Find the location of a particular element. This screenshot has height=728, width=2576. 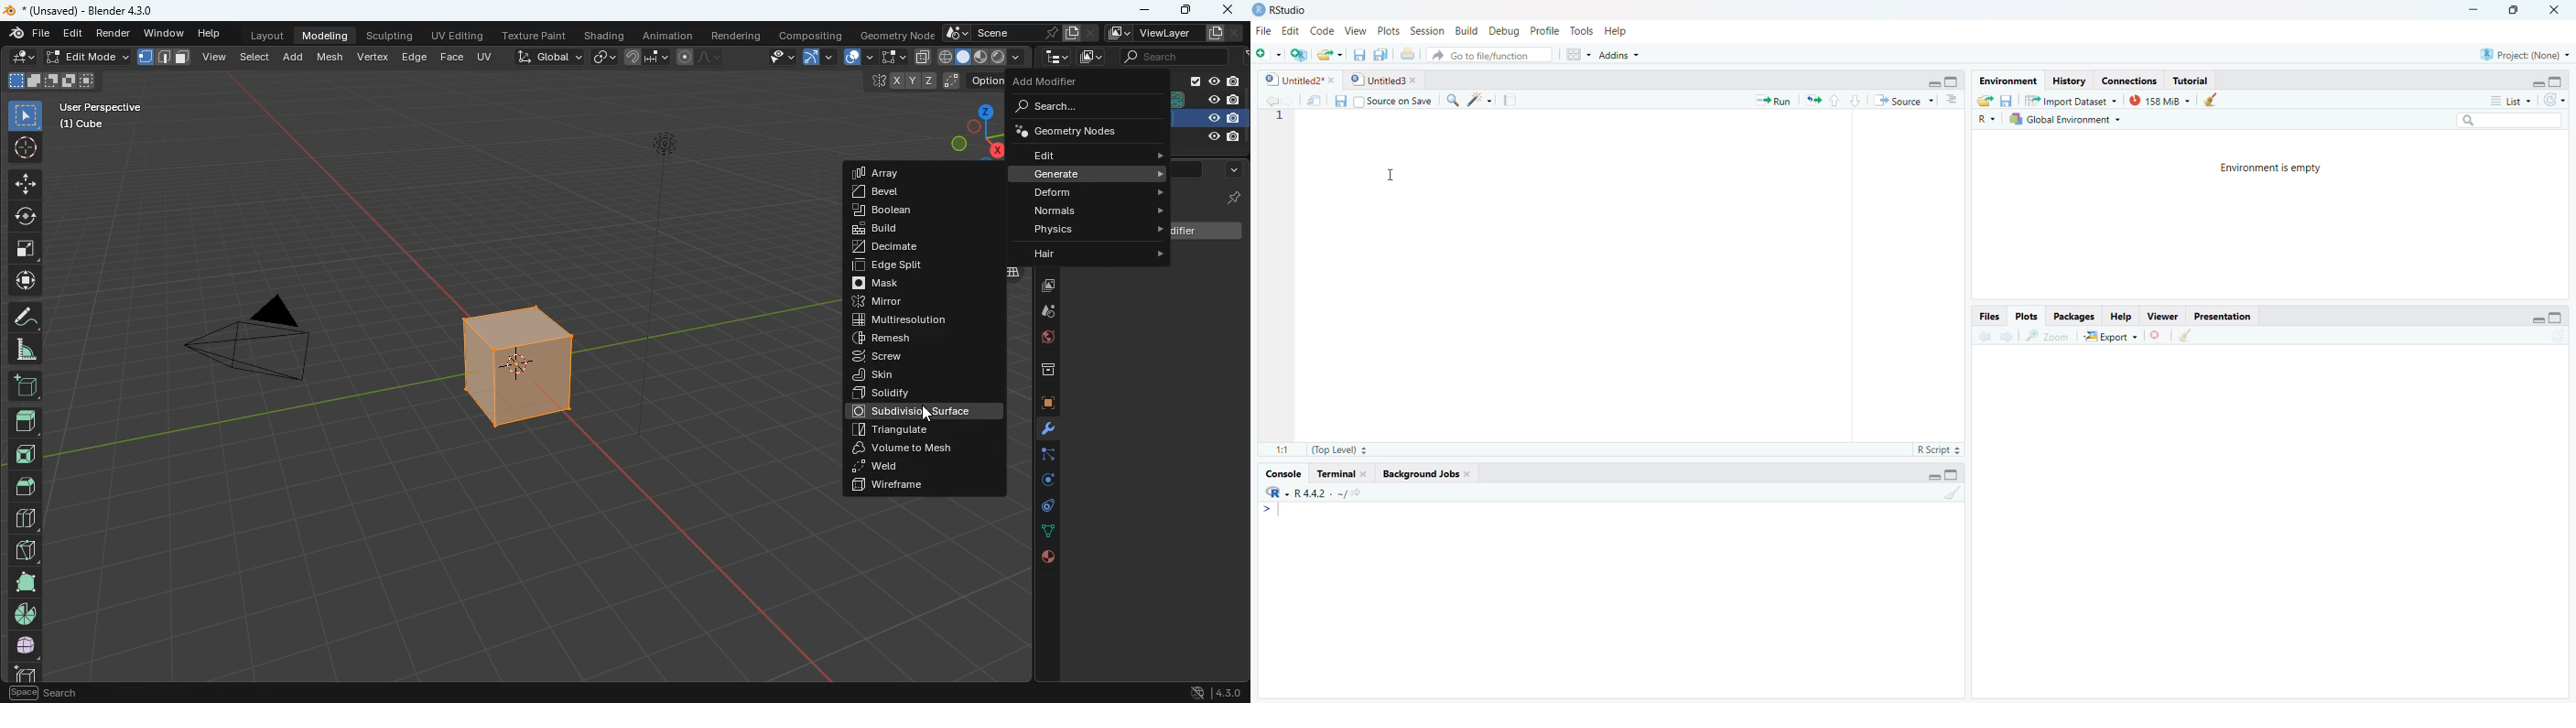

file is located at coordinates (26, 34).